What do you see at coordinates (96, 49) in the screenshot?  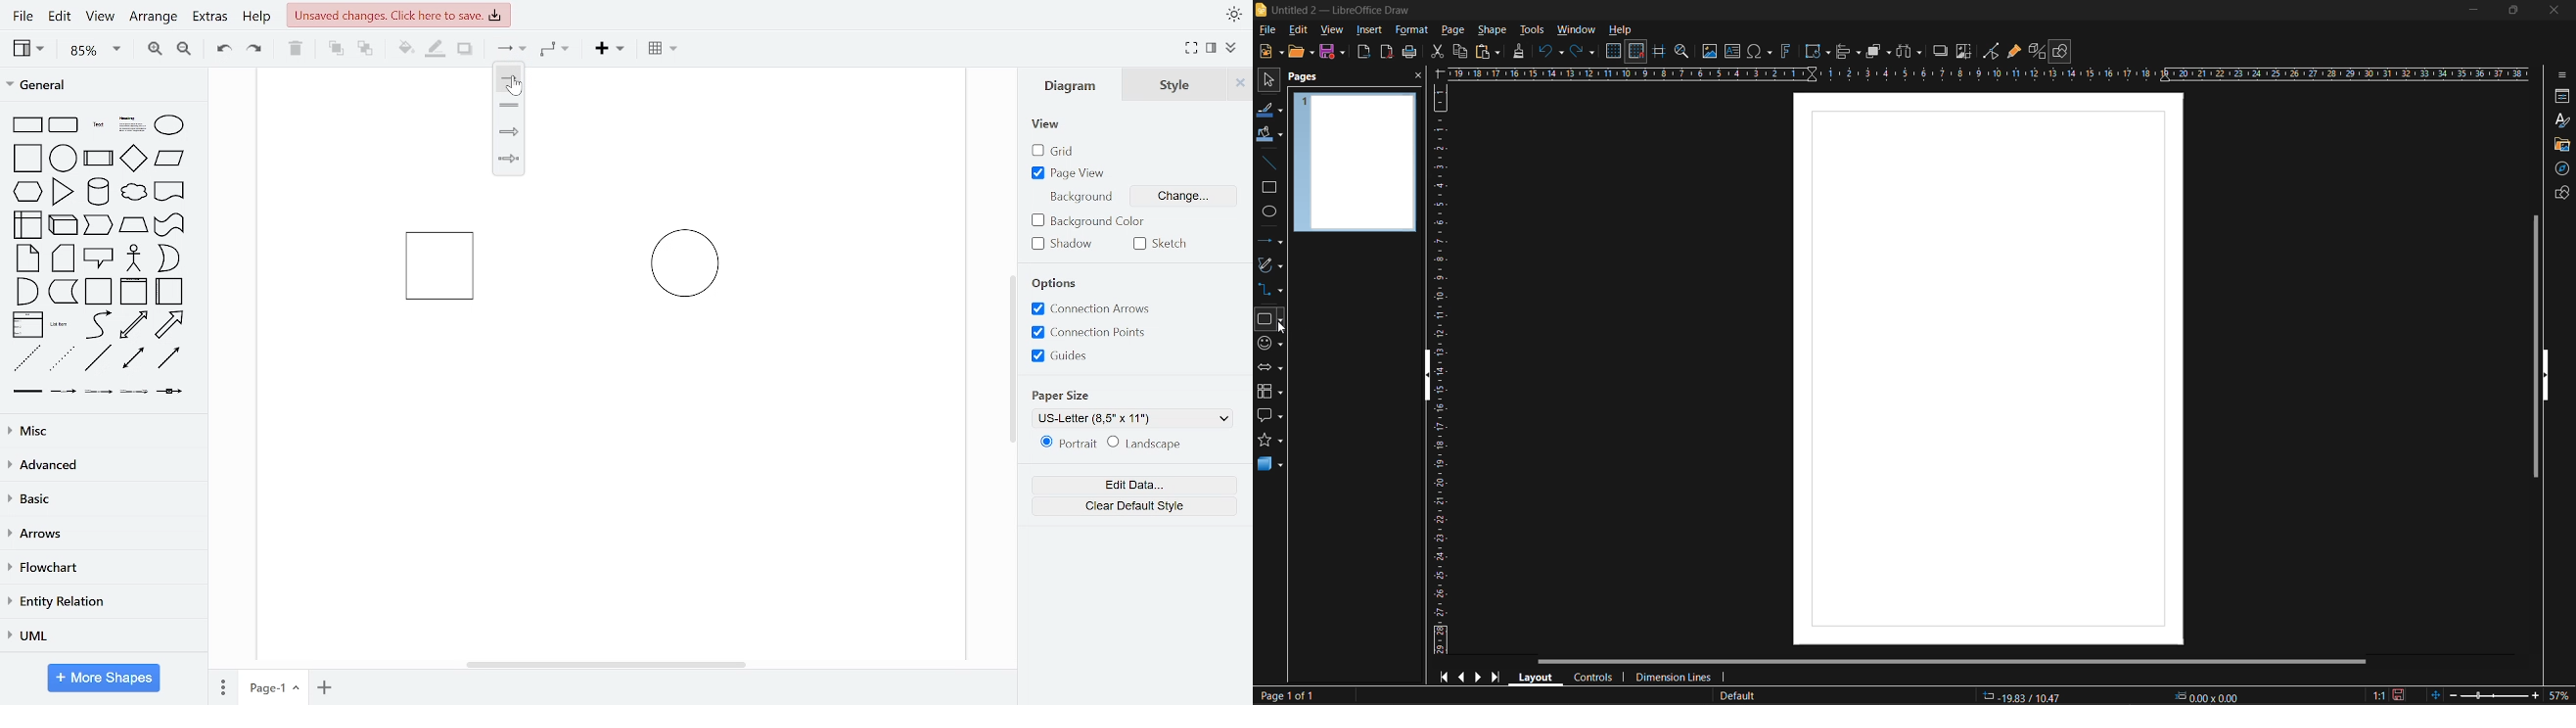 I see `zoom` at bounding box center [96, 49].